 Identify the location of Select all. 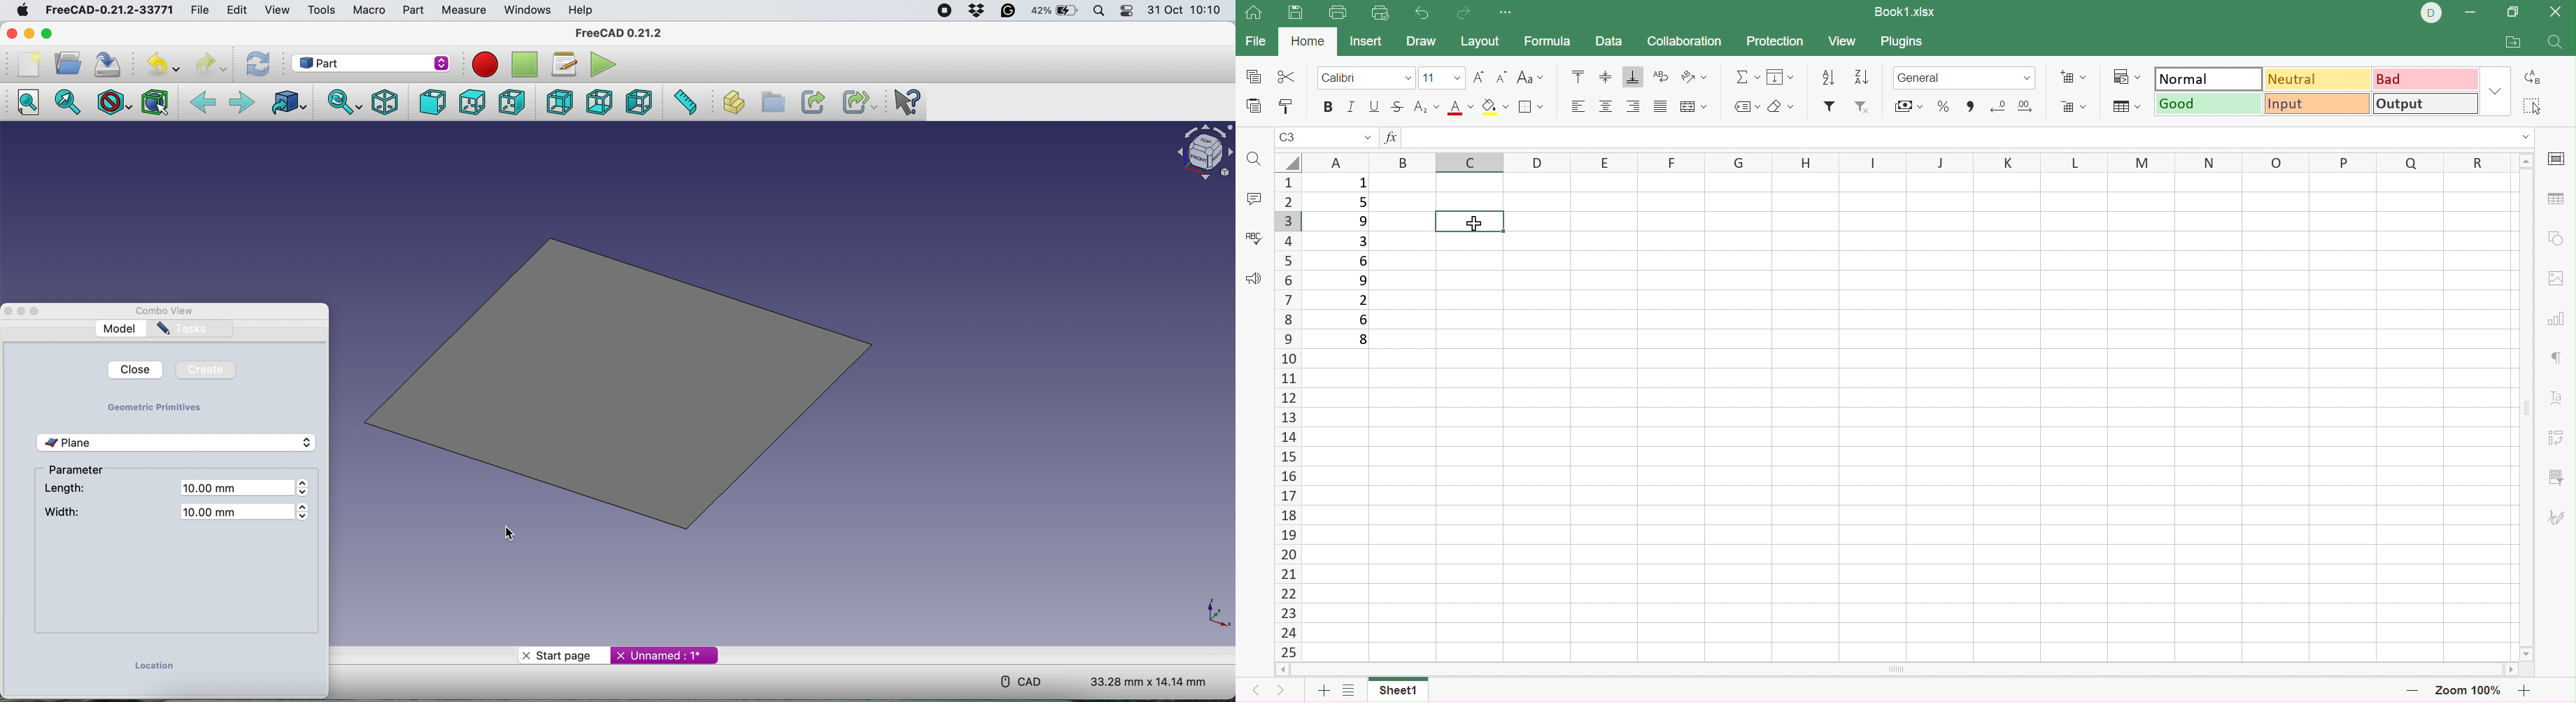
(2529, 103).